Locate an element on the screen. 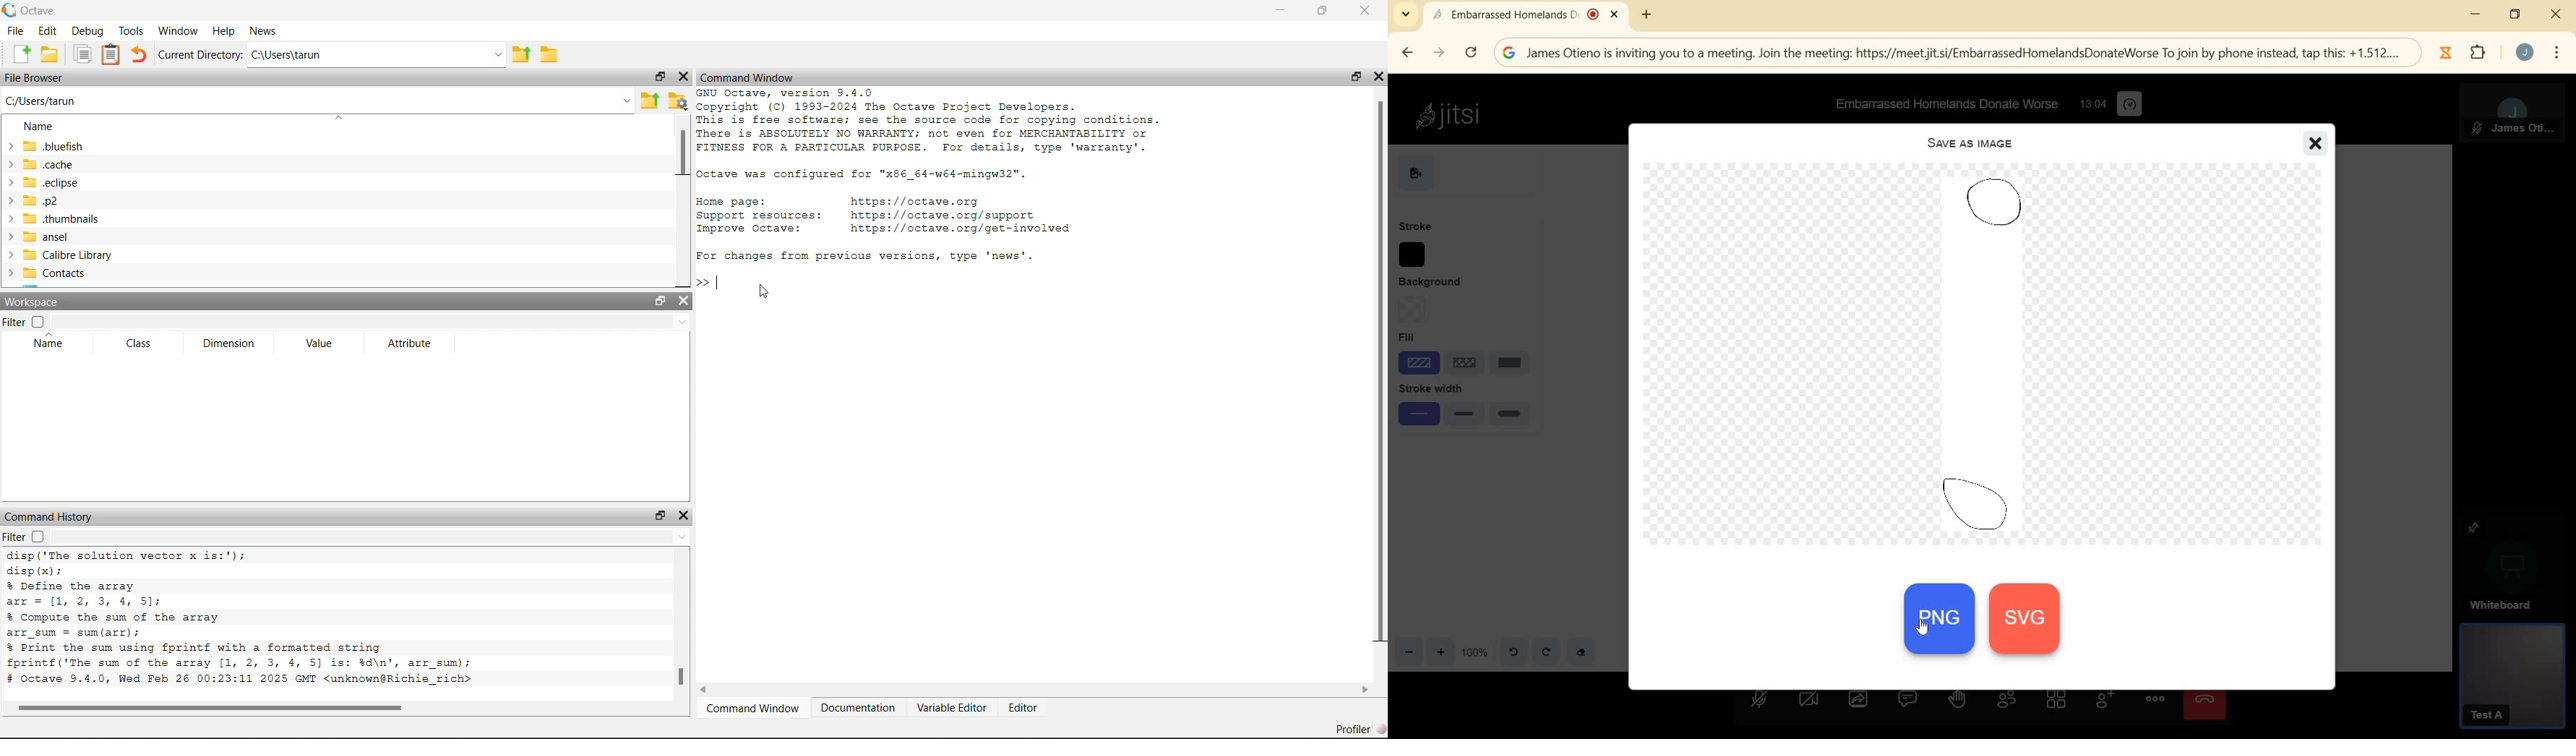 Image resolution: width=2576 pixels, height=756 pixels. Contacts is located at coordinates (51, 274).